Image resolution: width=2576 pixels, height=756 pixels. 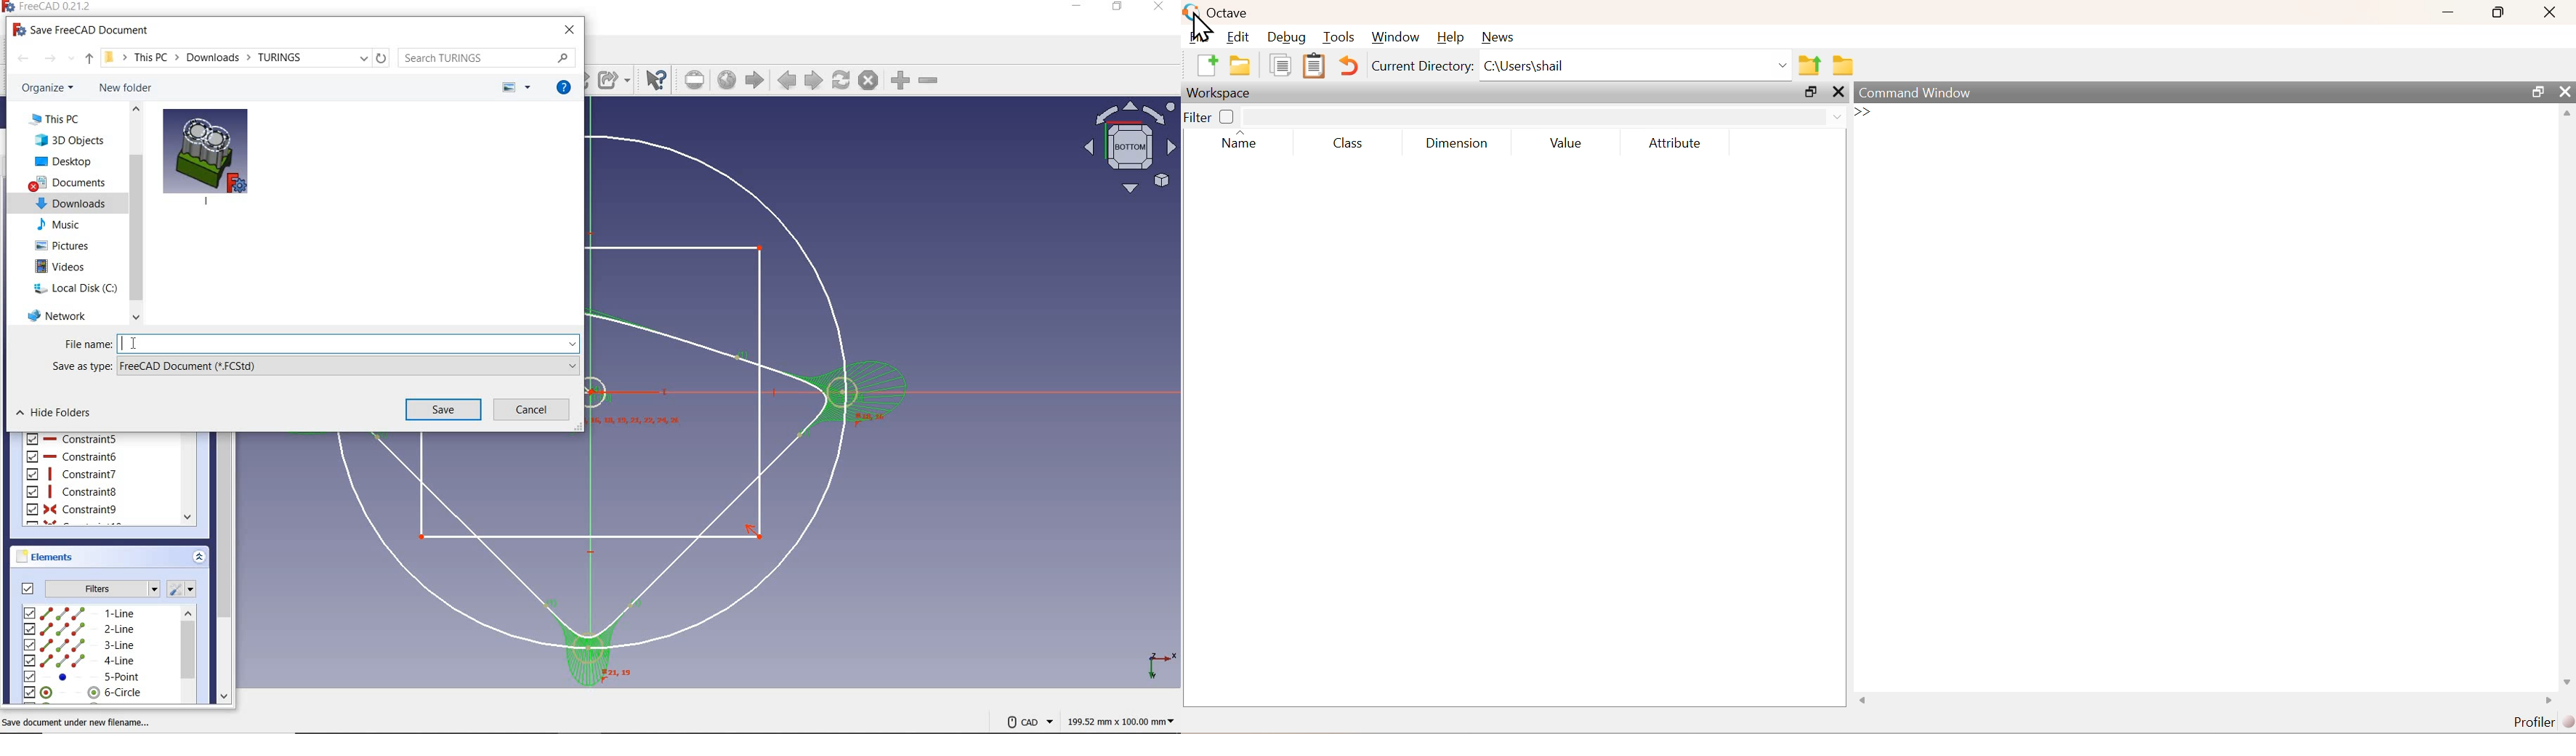 What do you see at coordinates (1397, 36) in the screenshot?
I see `Window` at bounding box center [1397, 36].